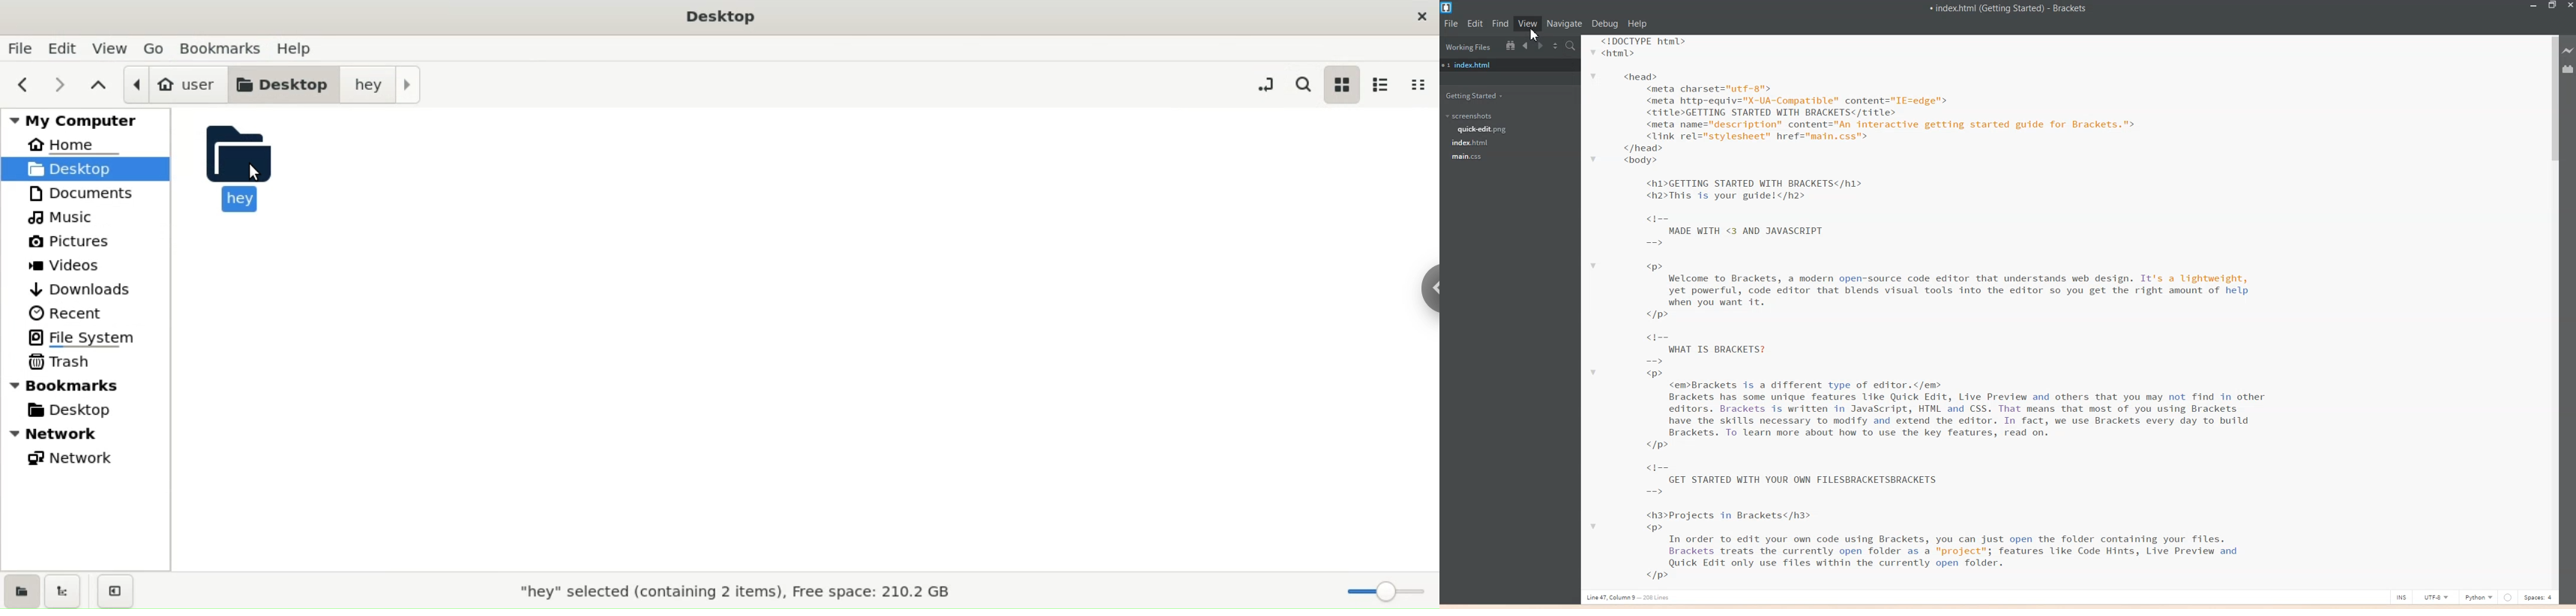 Image resolution: width=2576 pixels, height=616 pixels. I want to click on Show in file tree, so click(1511, 46).